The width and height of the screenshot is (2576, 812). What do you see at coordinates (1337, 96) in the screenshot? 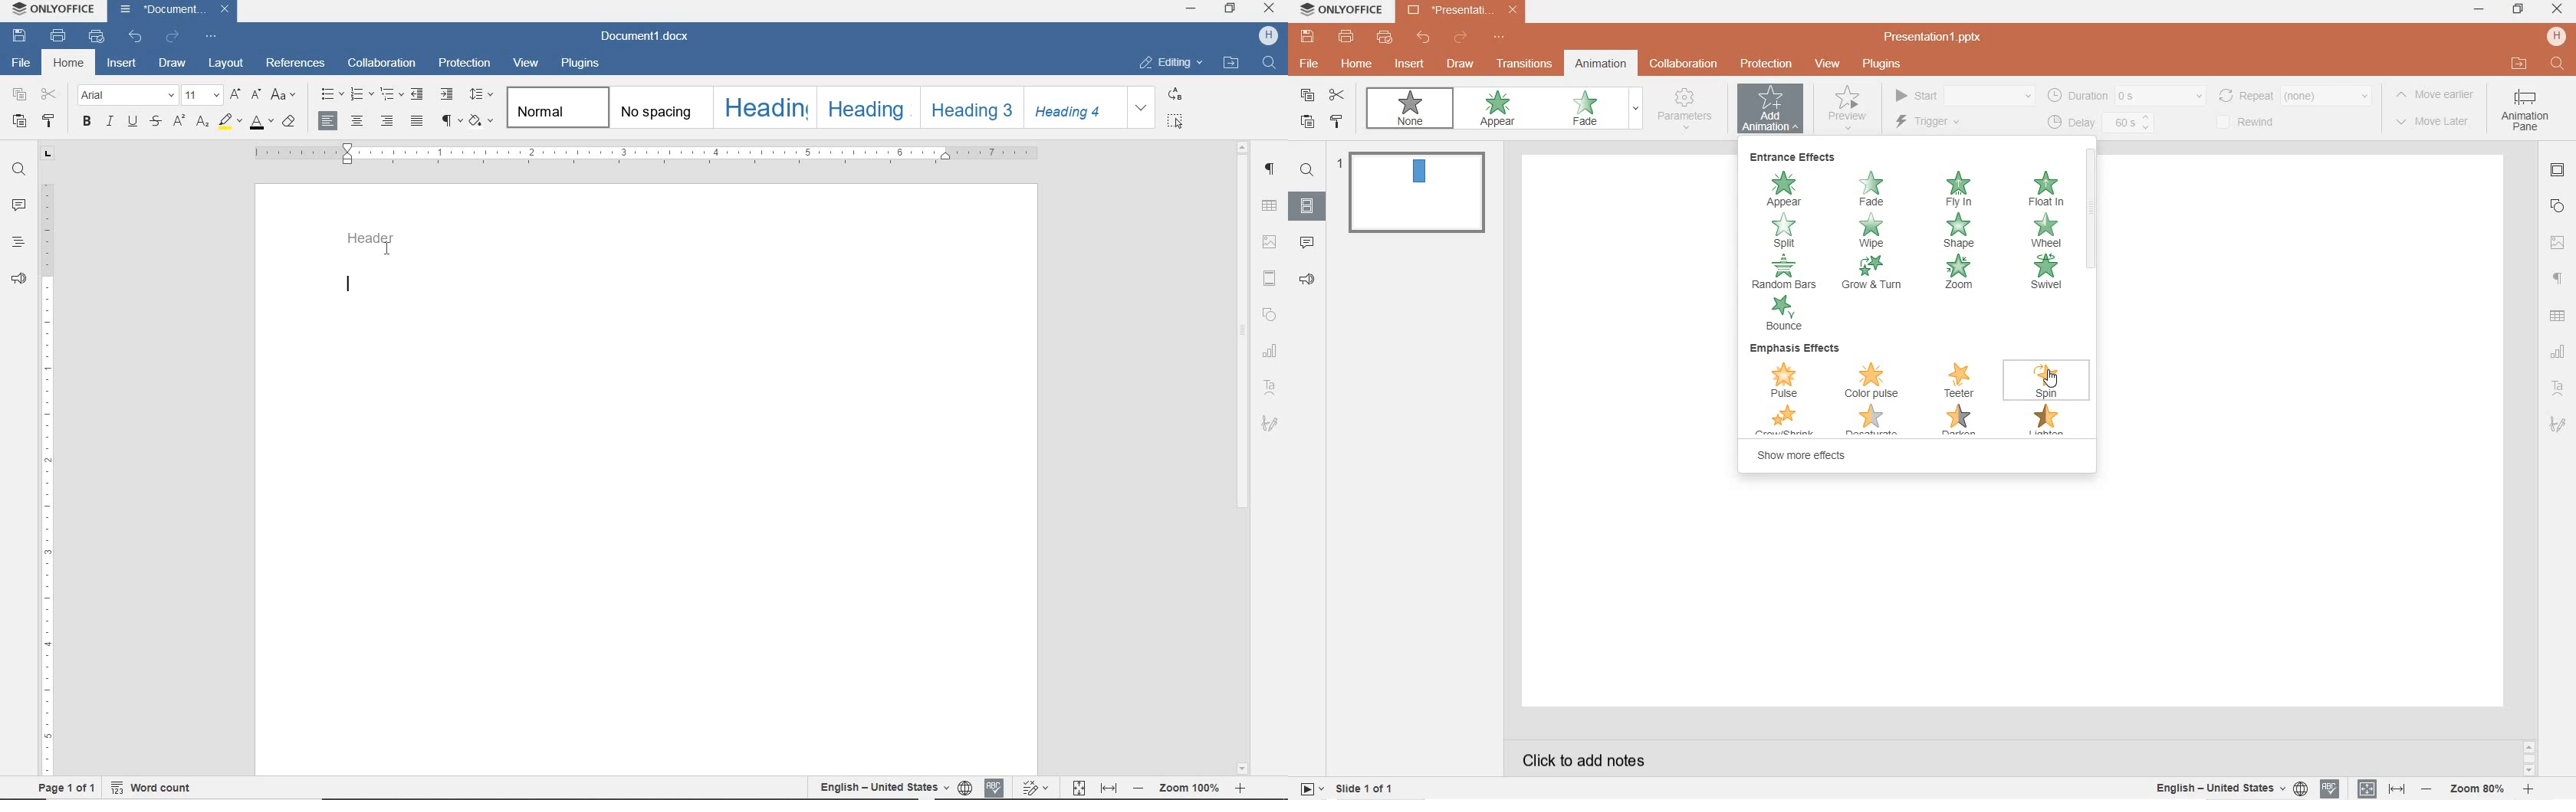
I see `cut` at bounding box center [1337, 96].